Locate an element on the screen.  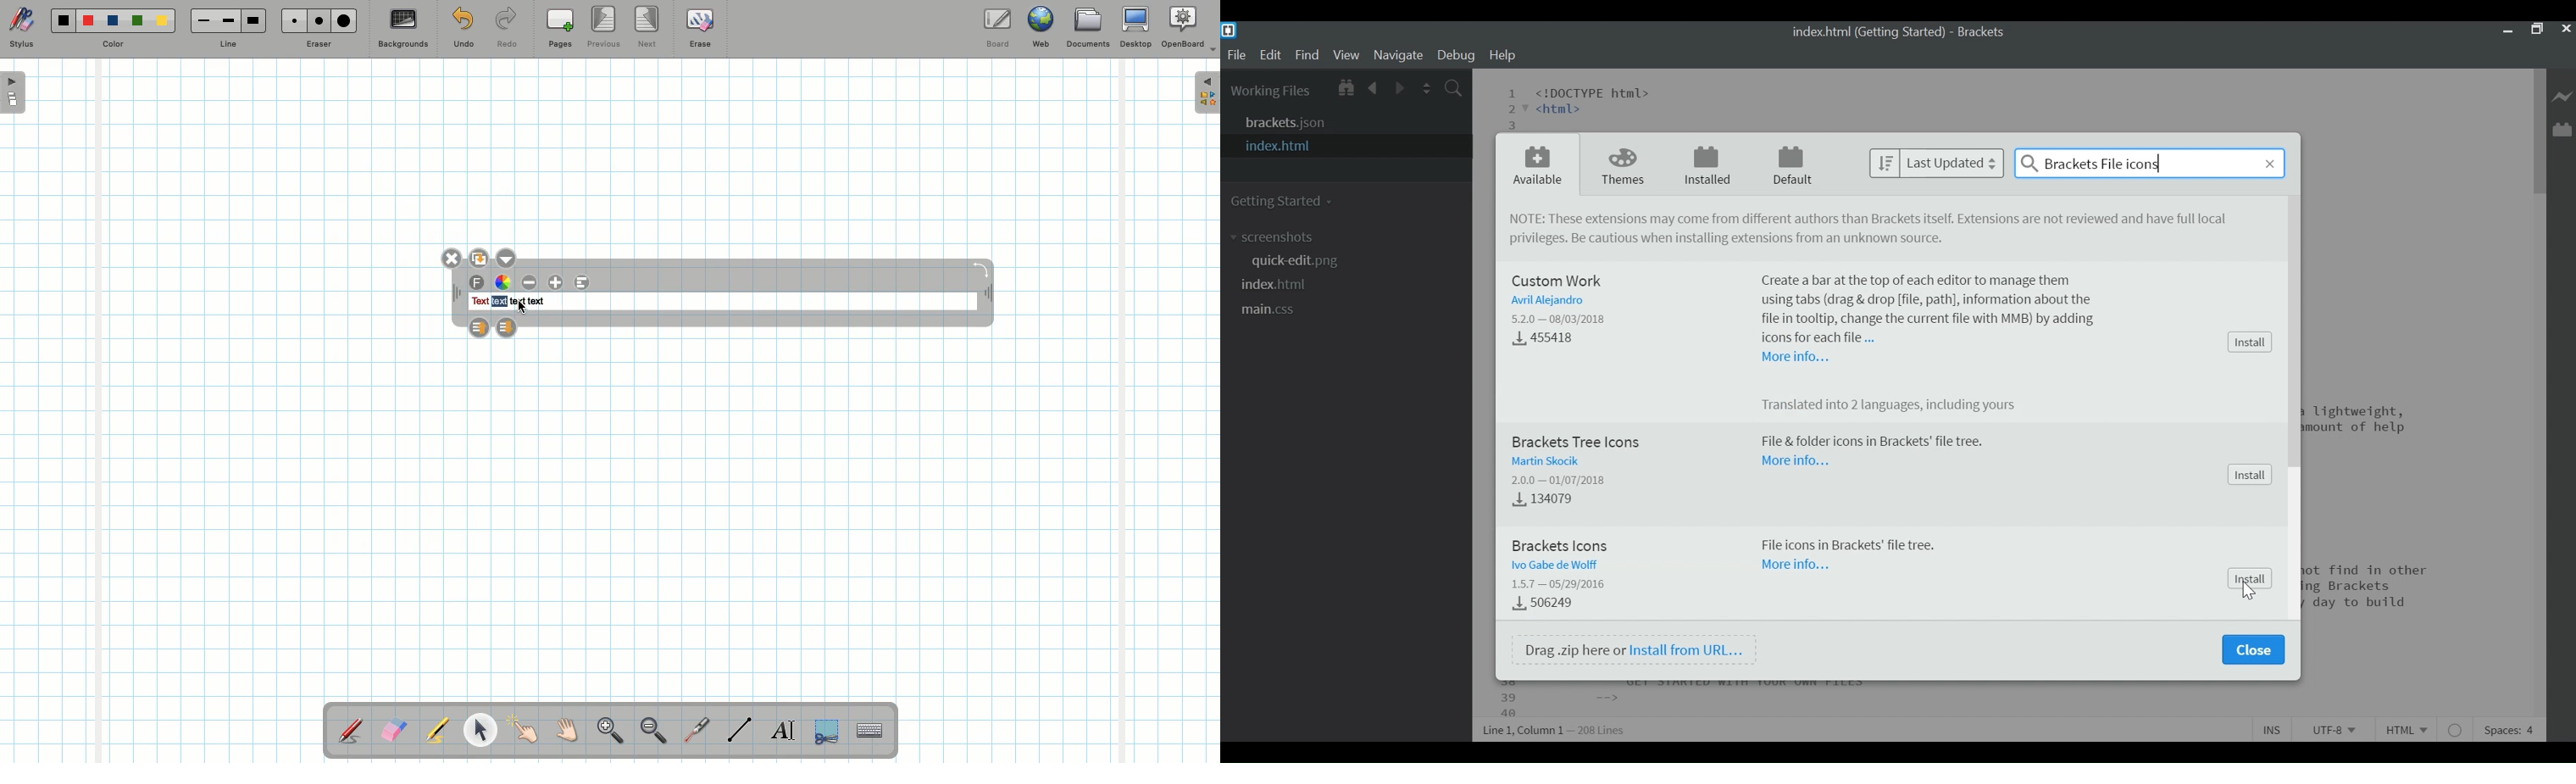
Font is located at coordinates (478, 283).